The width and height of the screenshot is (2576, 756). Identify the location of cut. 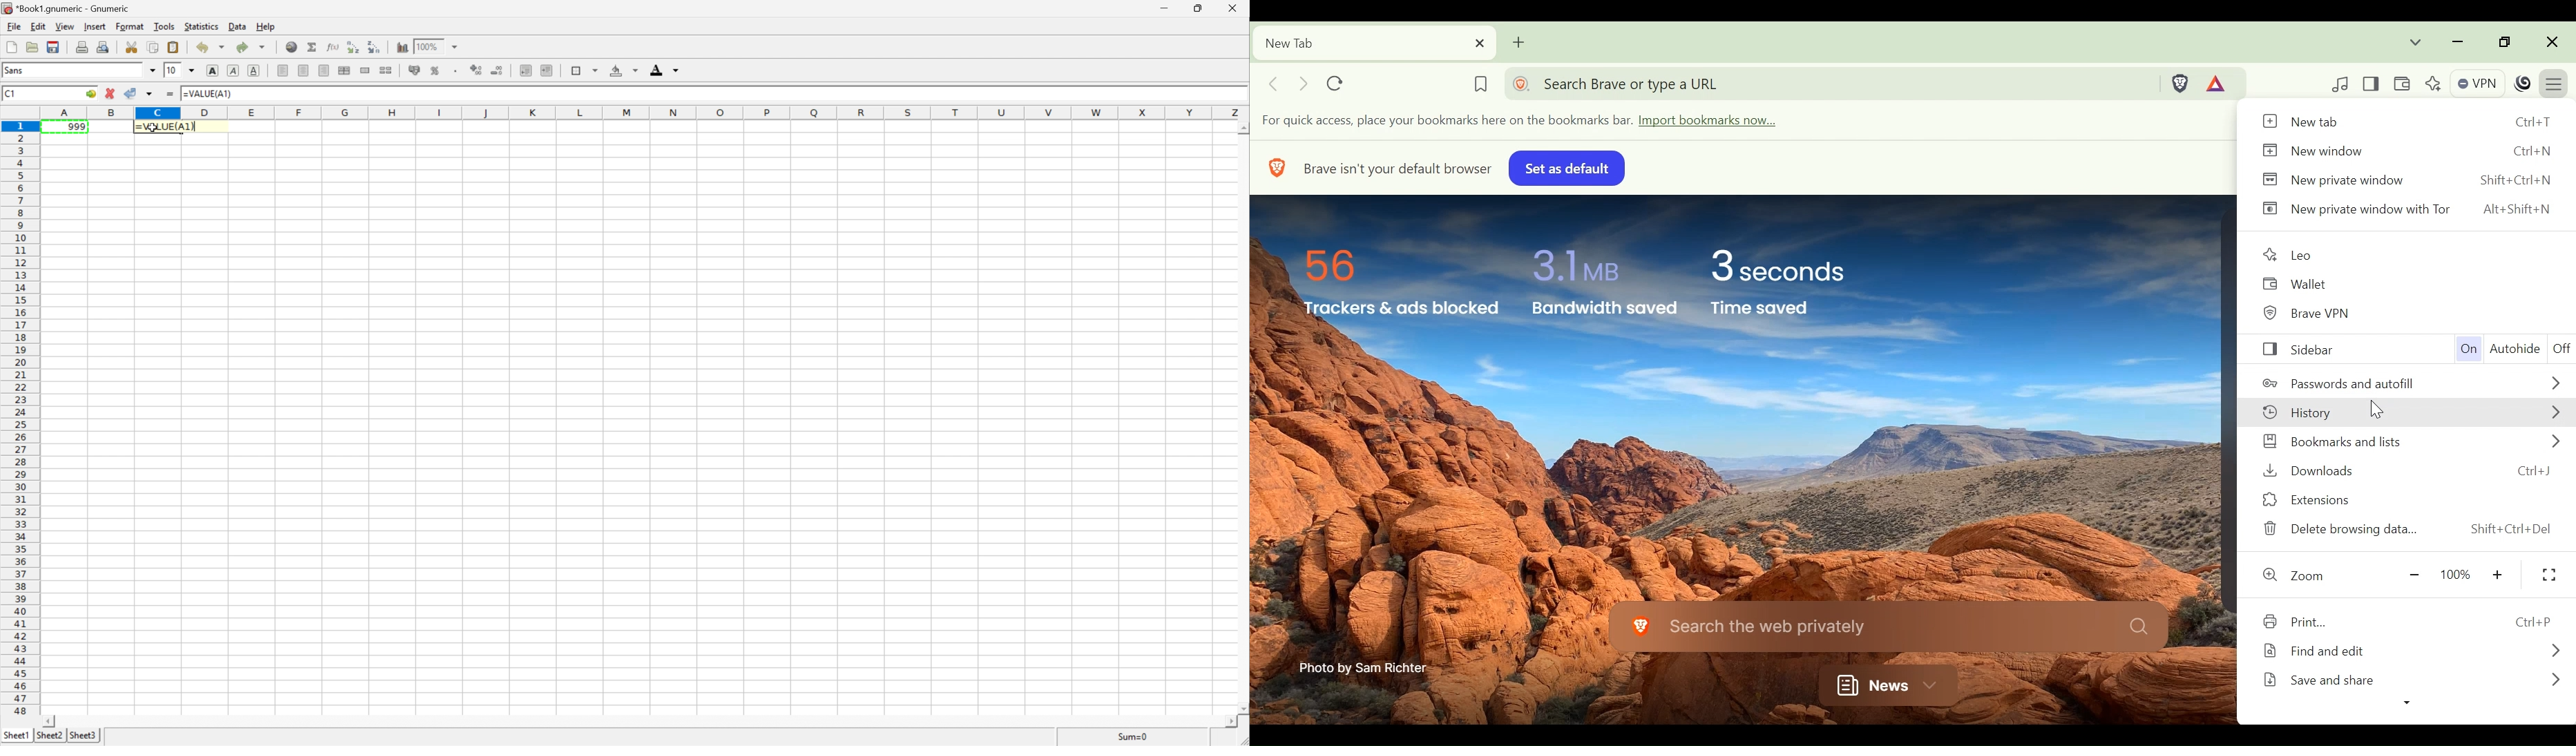
(132, 50).